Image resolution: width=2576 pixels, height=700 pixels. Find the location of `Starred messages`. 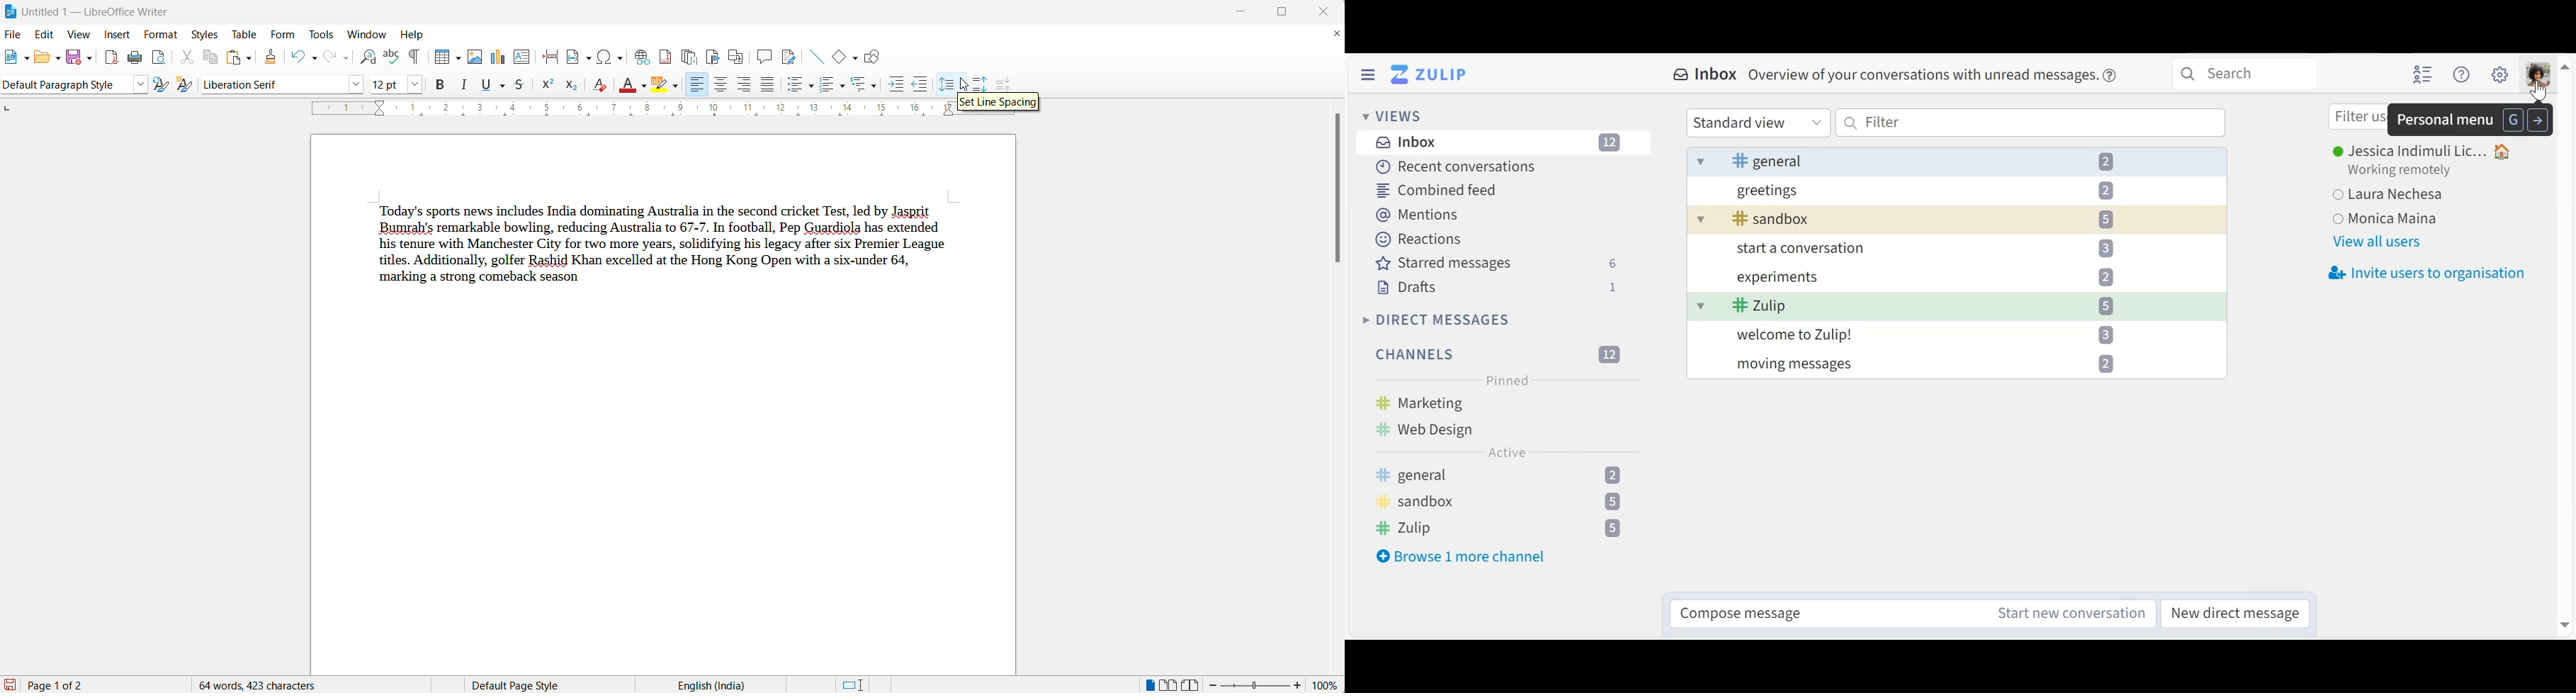

Starred messages is located at coordinates (1497, 262).